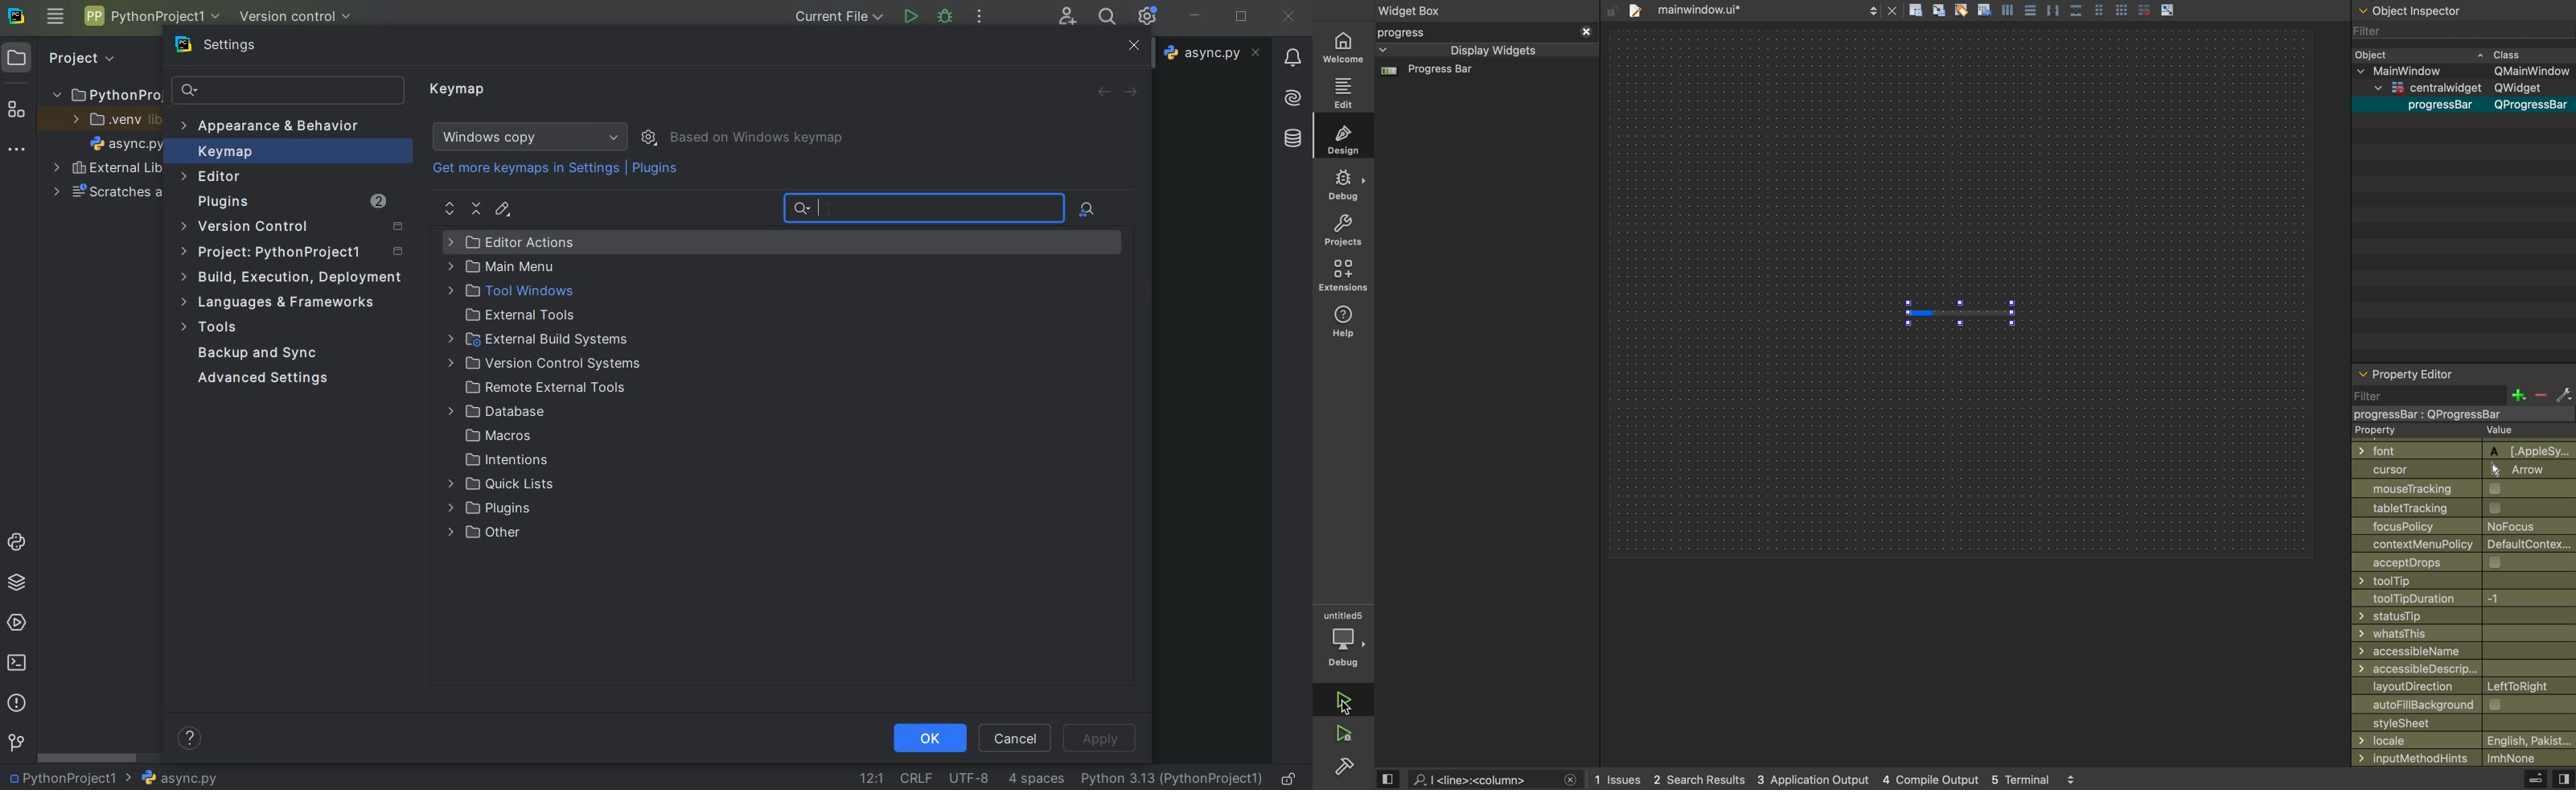  I want to click on quick lists, so click(487, 486).